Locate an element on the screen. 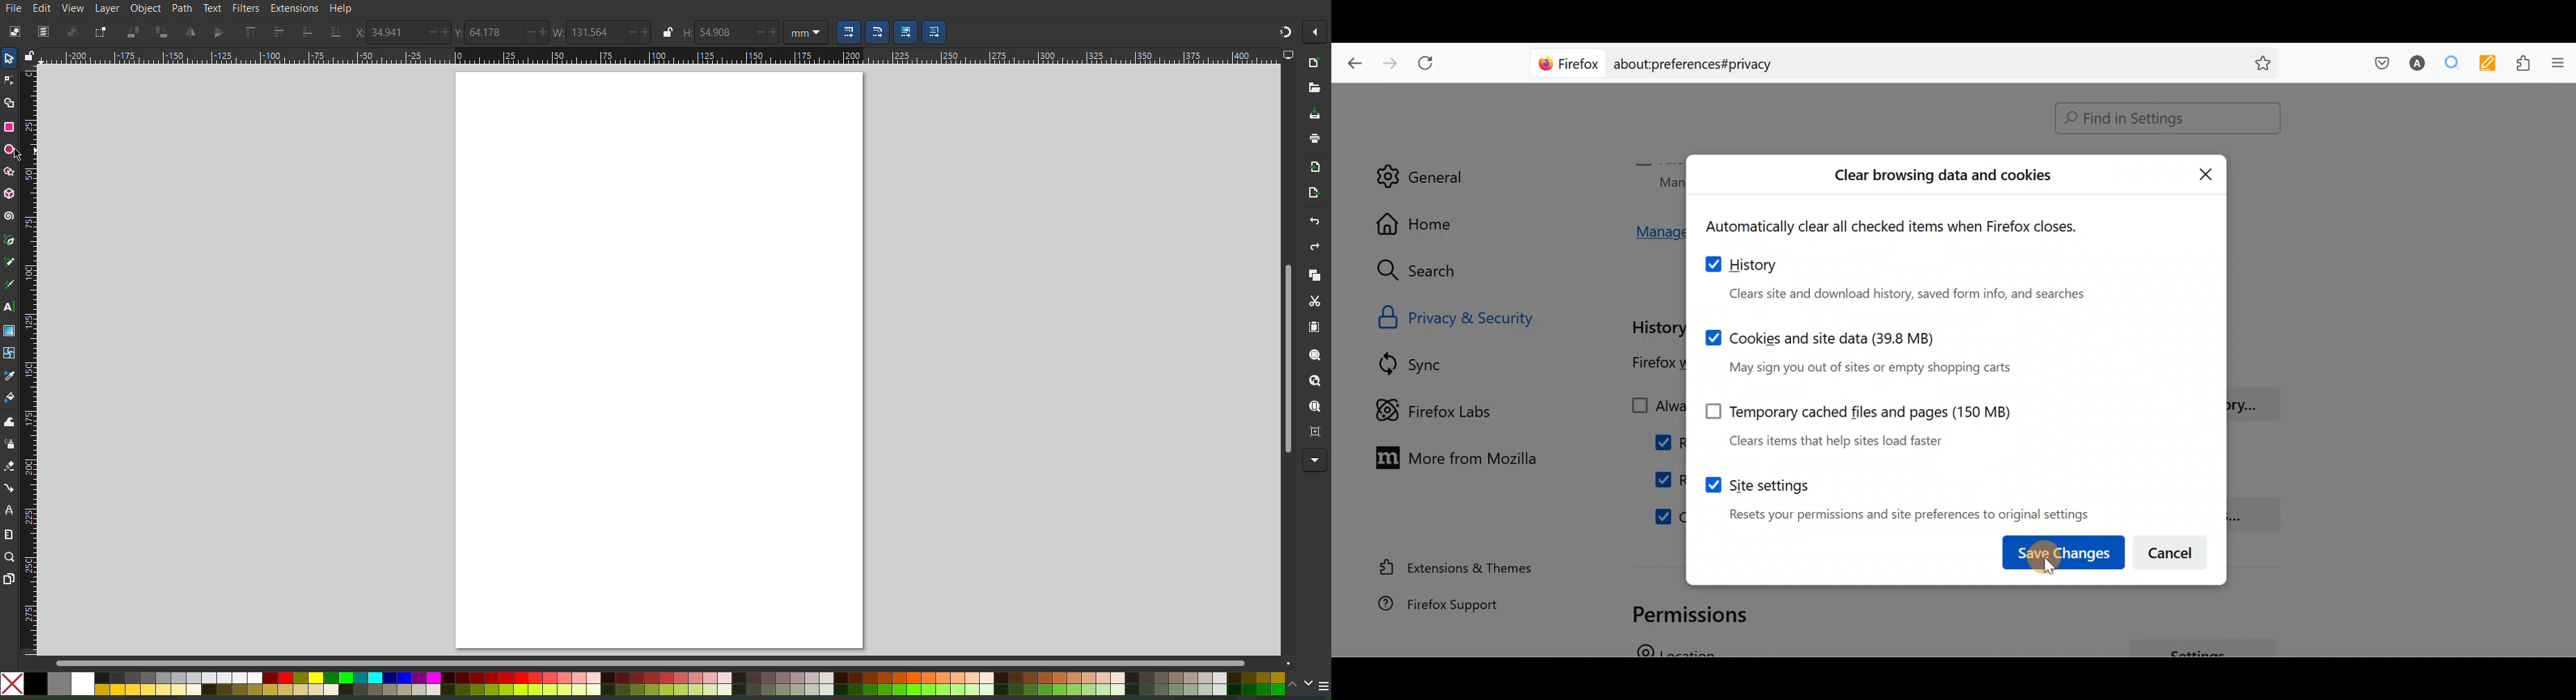 The image size is (2576, 700). Sync is located at coordinates (1428, 364).